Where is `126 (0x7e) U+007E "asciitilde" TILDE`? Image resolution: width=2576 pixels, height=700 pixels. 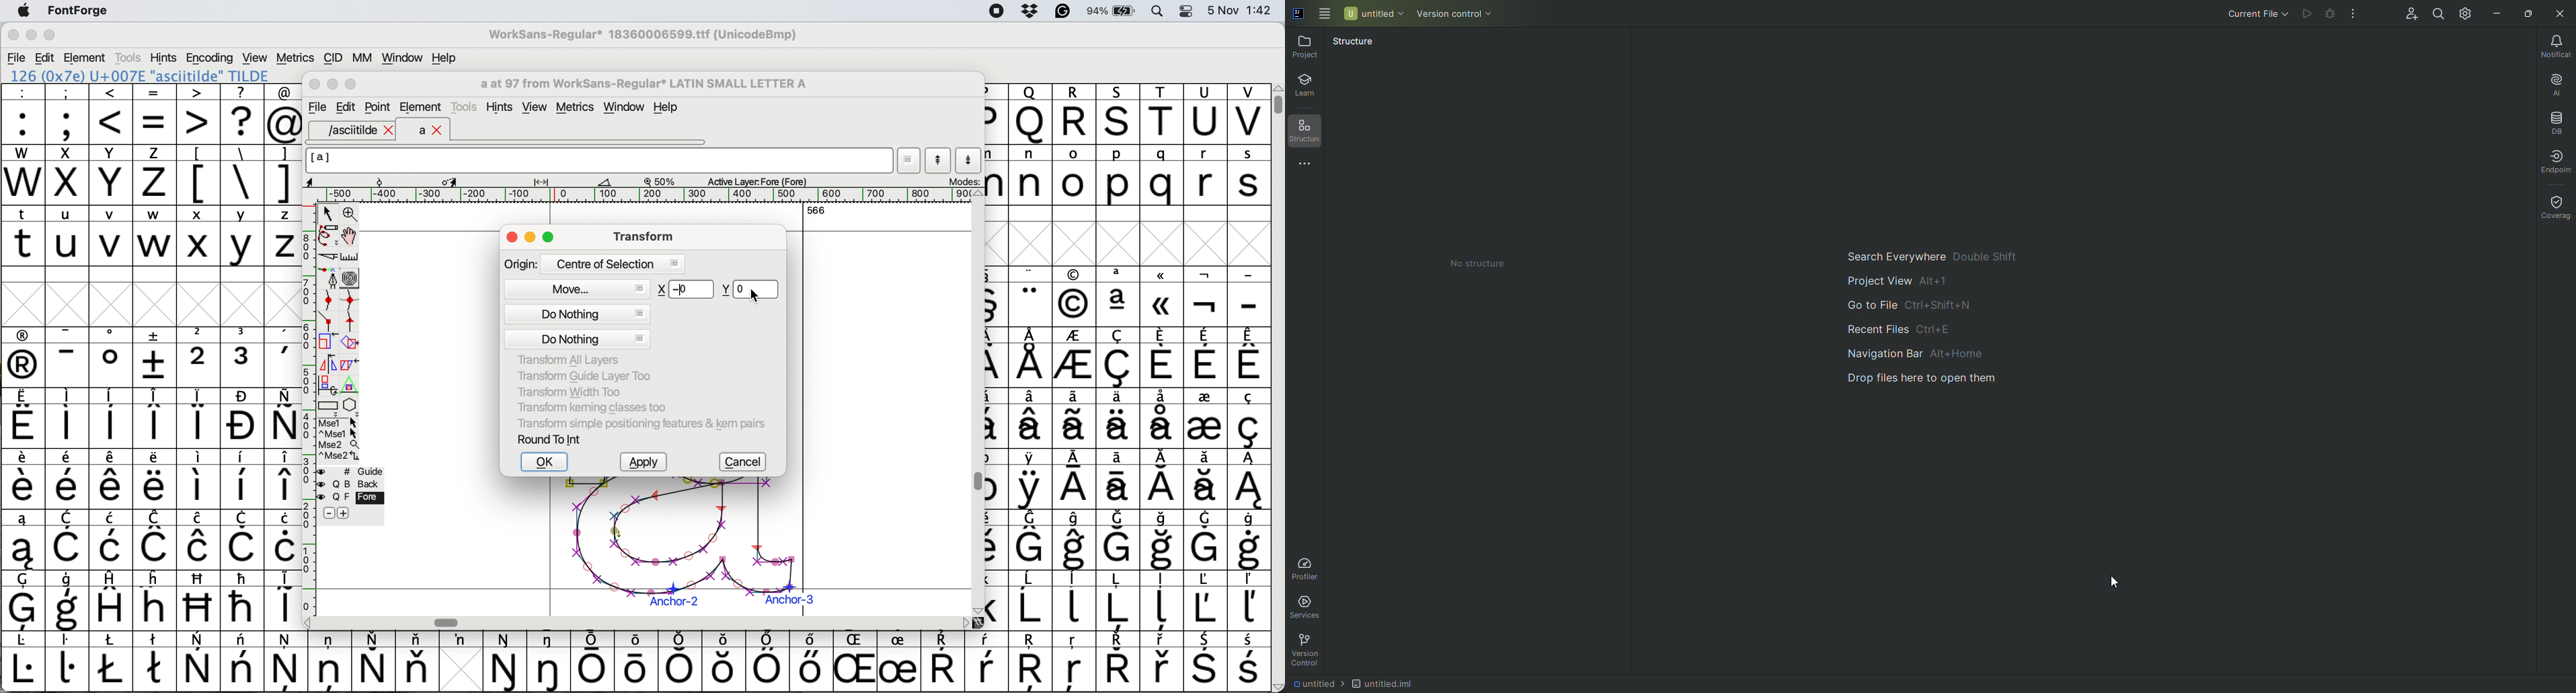 126 (0x7e) U+007E "asciitilde" TILDE is located at coordinates (141, 75).